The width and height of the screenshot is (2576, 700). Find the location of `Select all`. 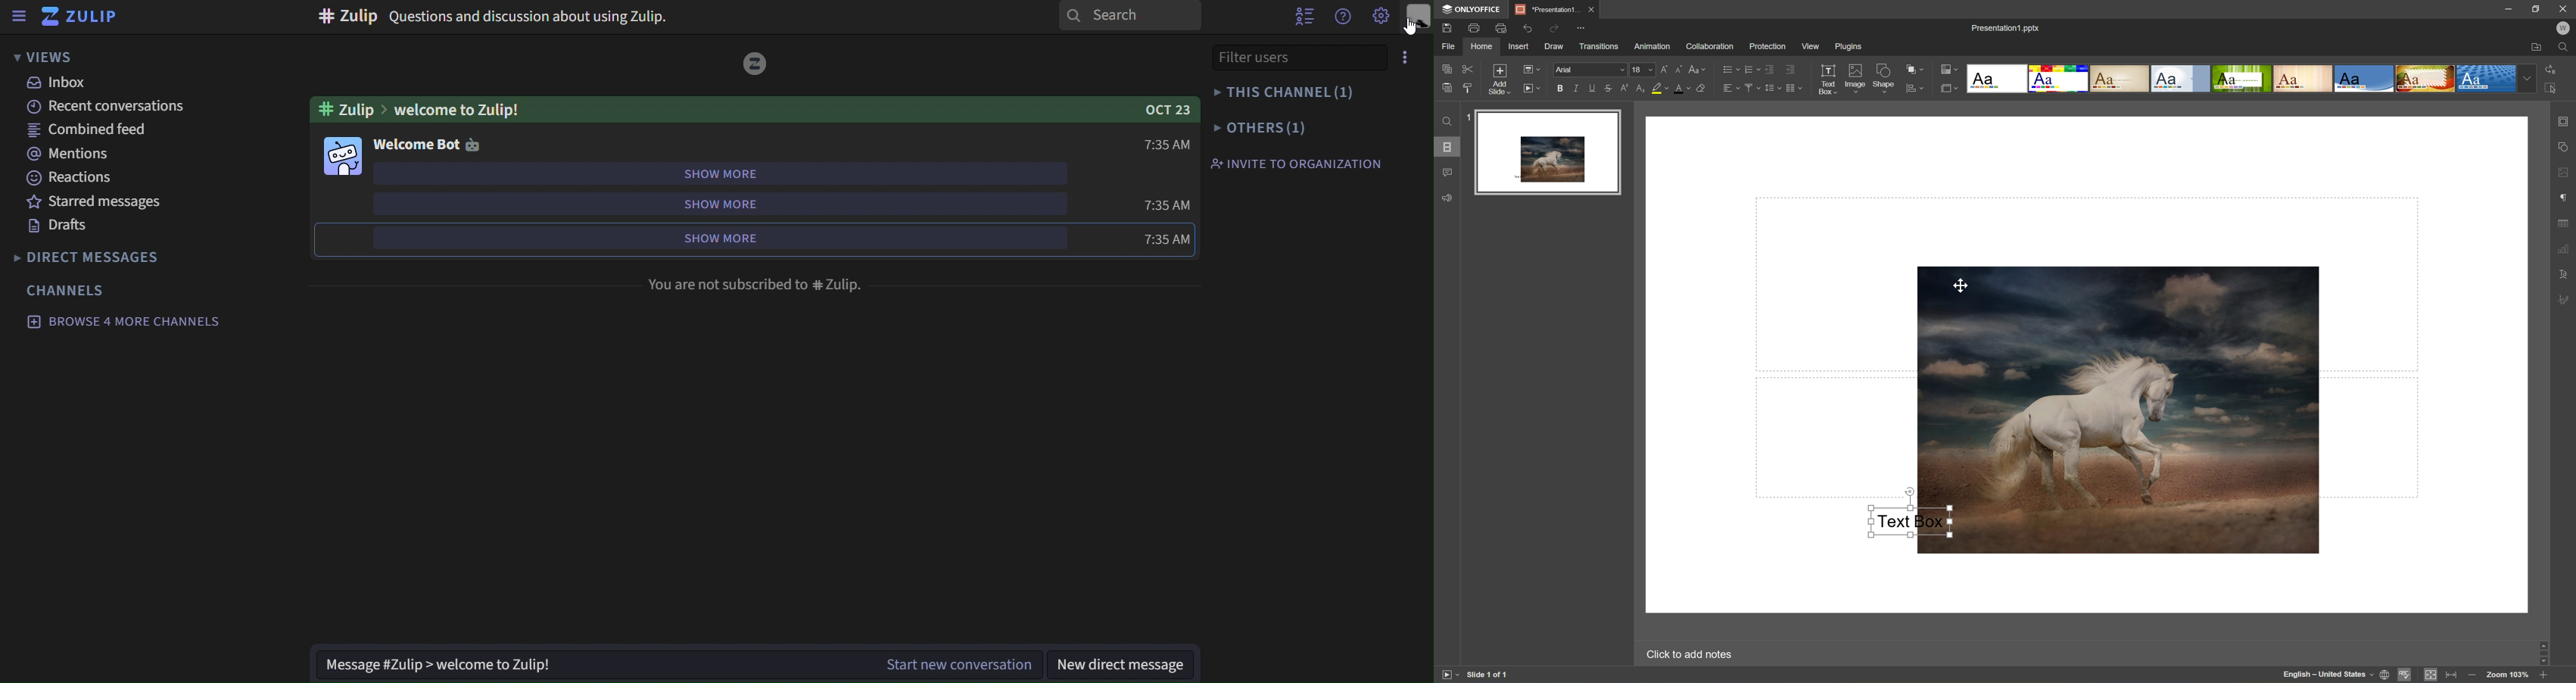

Select all is located at coordinates (2552, 86).